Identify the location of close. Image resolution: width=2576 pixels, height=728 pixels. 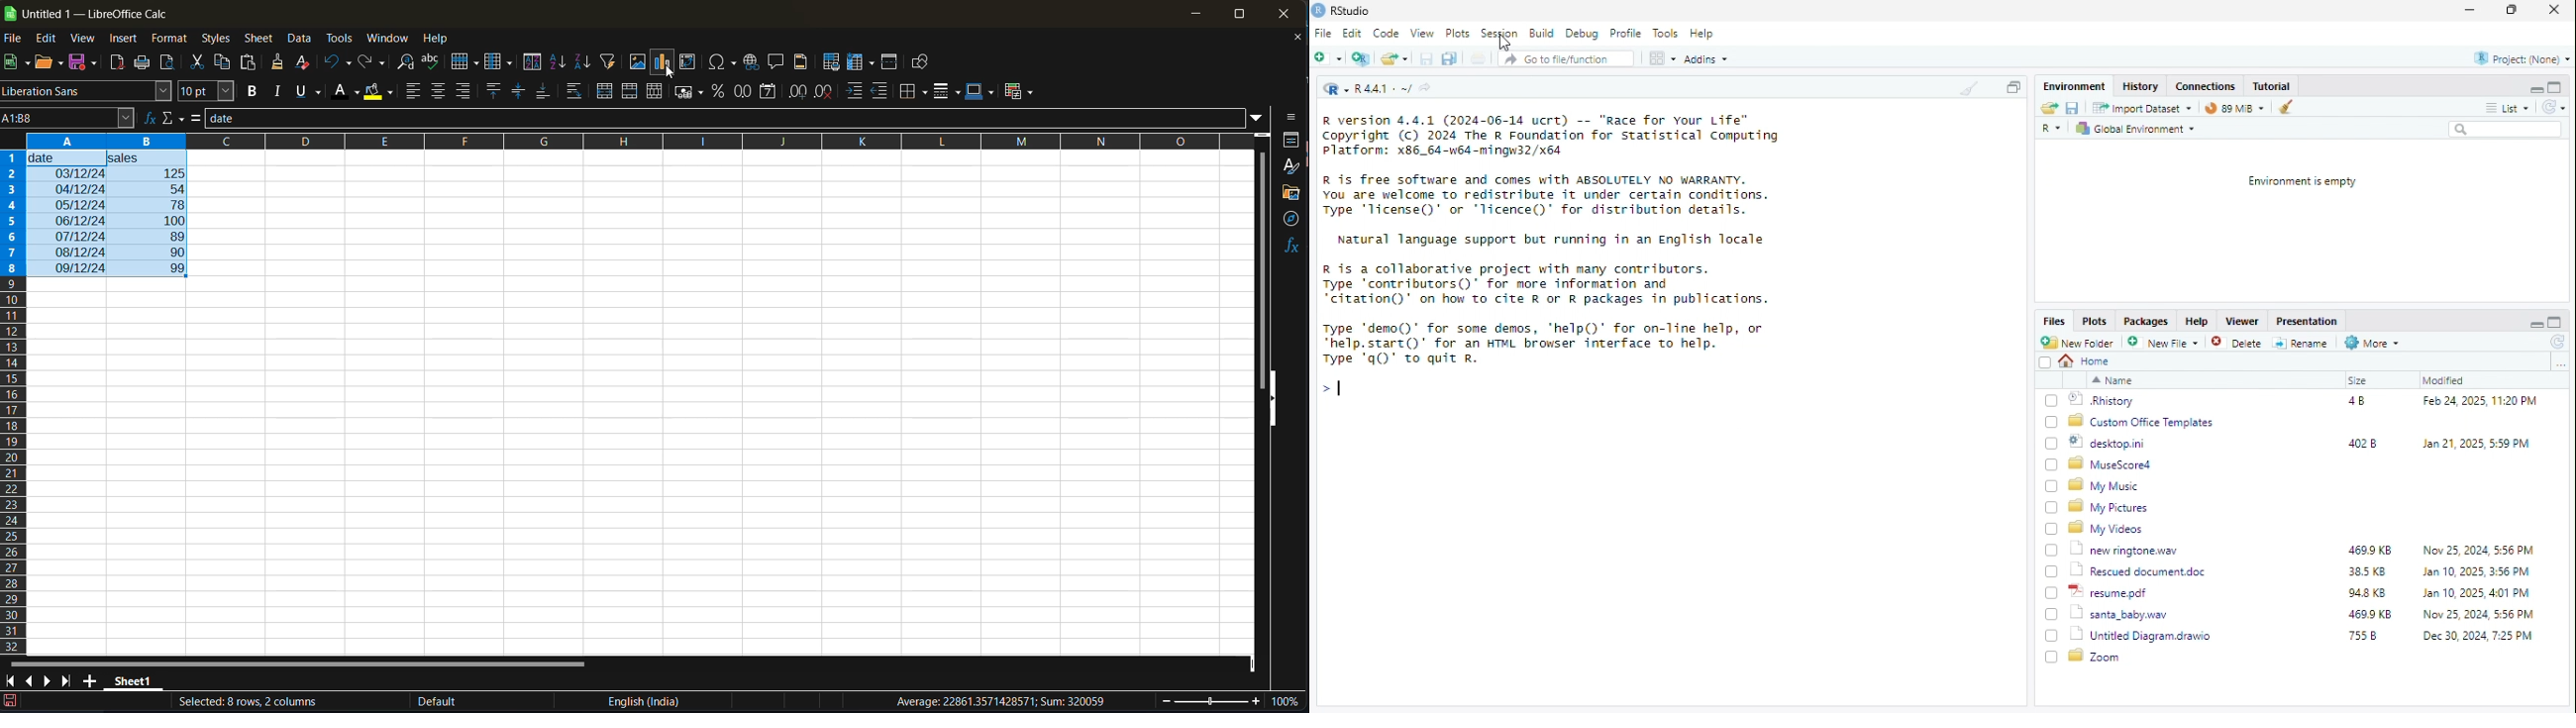
(2555, 9).